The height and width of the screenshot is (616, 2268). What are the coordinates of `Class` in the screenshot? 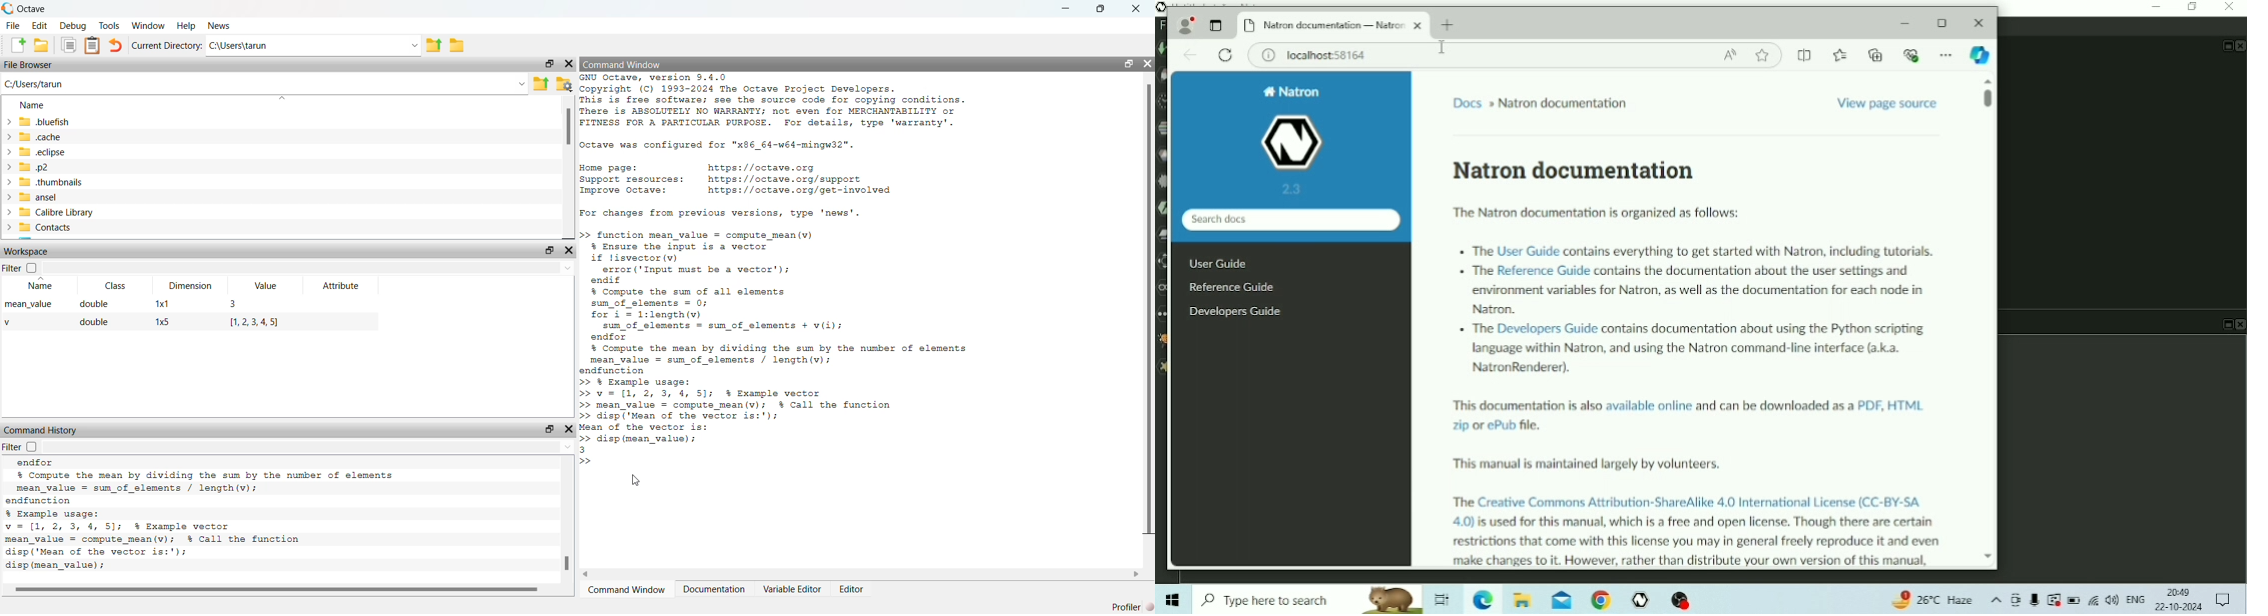 It's located at (116, 285).